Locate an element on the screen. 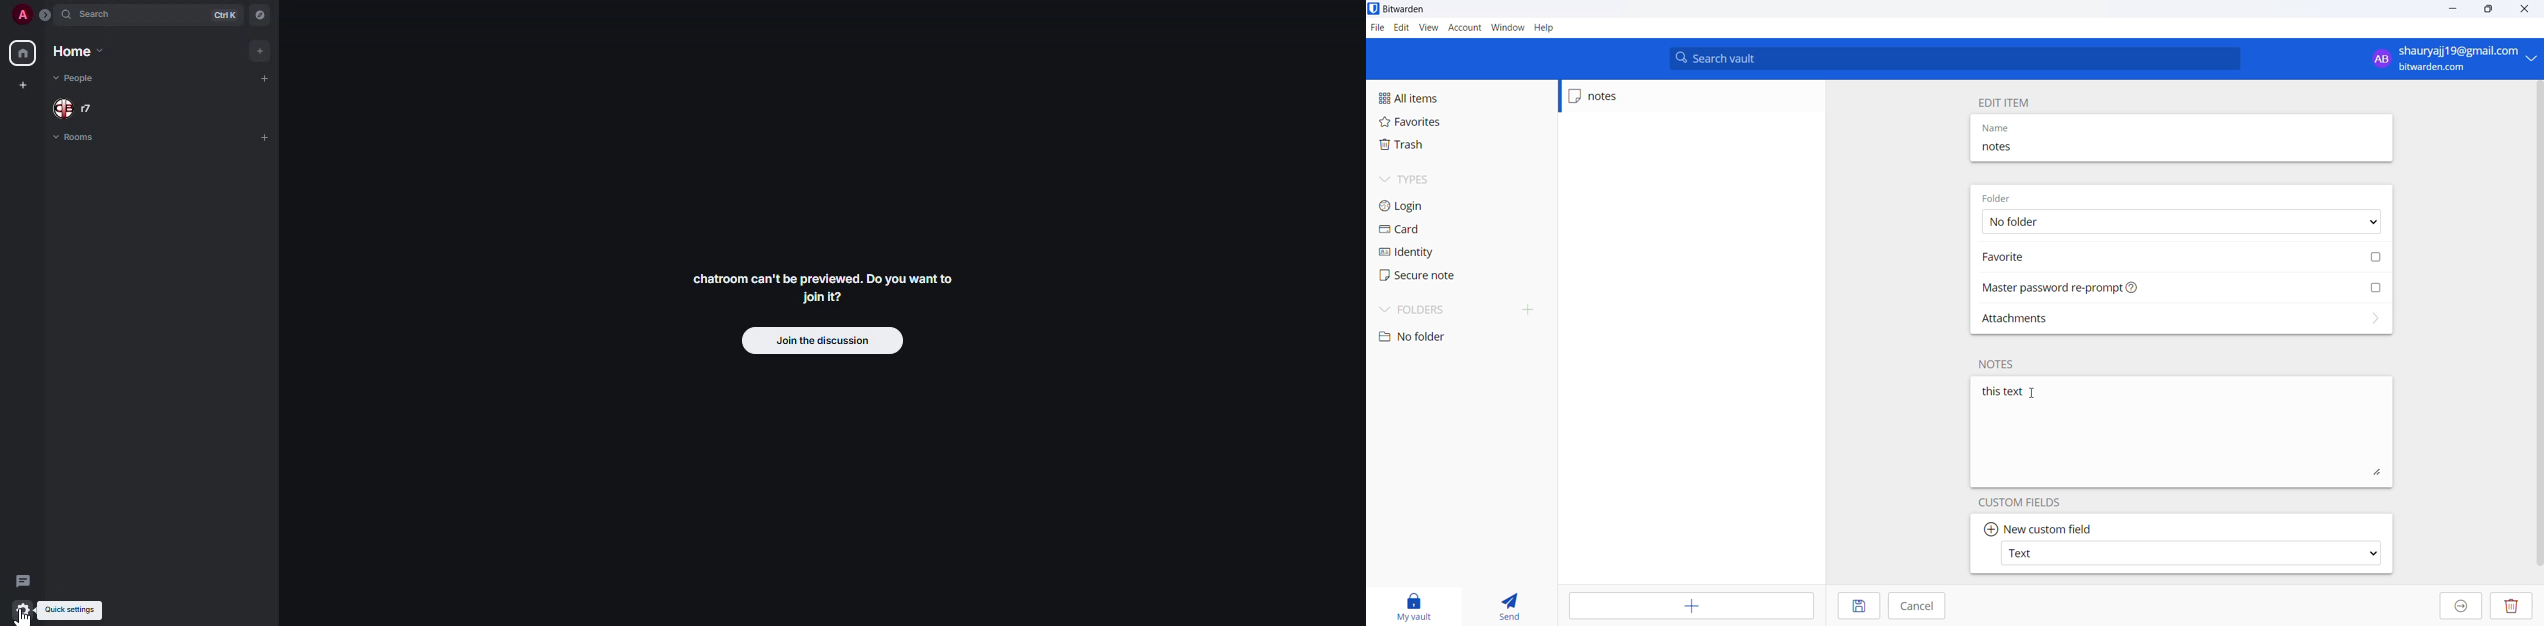 The image size is (2548, 644). name  is located at coordinates (2043, 128).